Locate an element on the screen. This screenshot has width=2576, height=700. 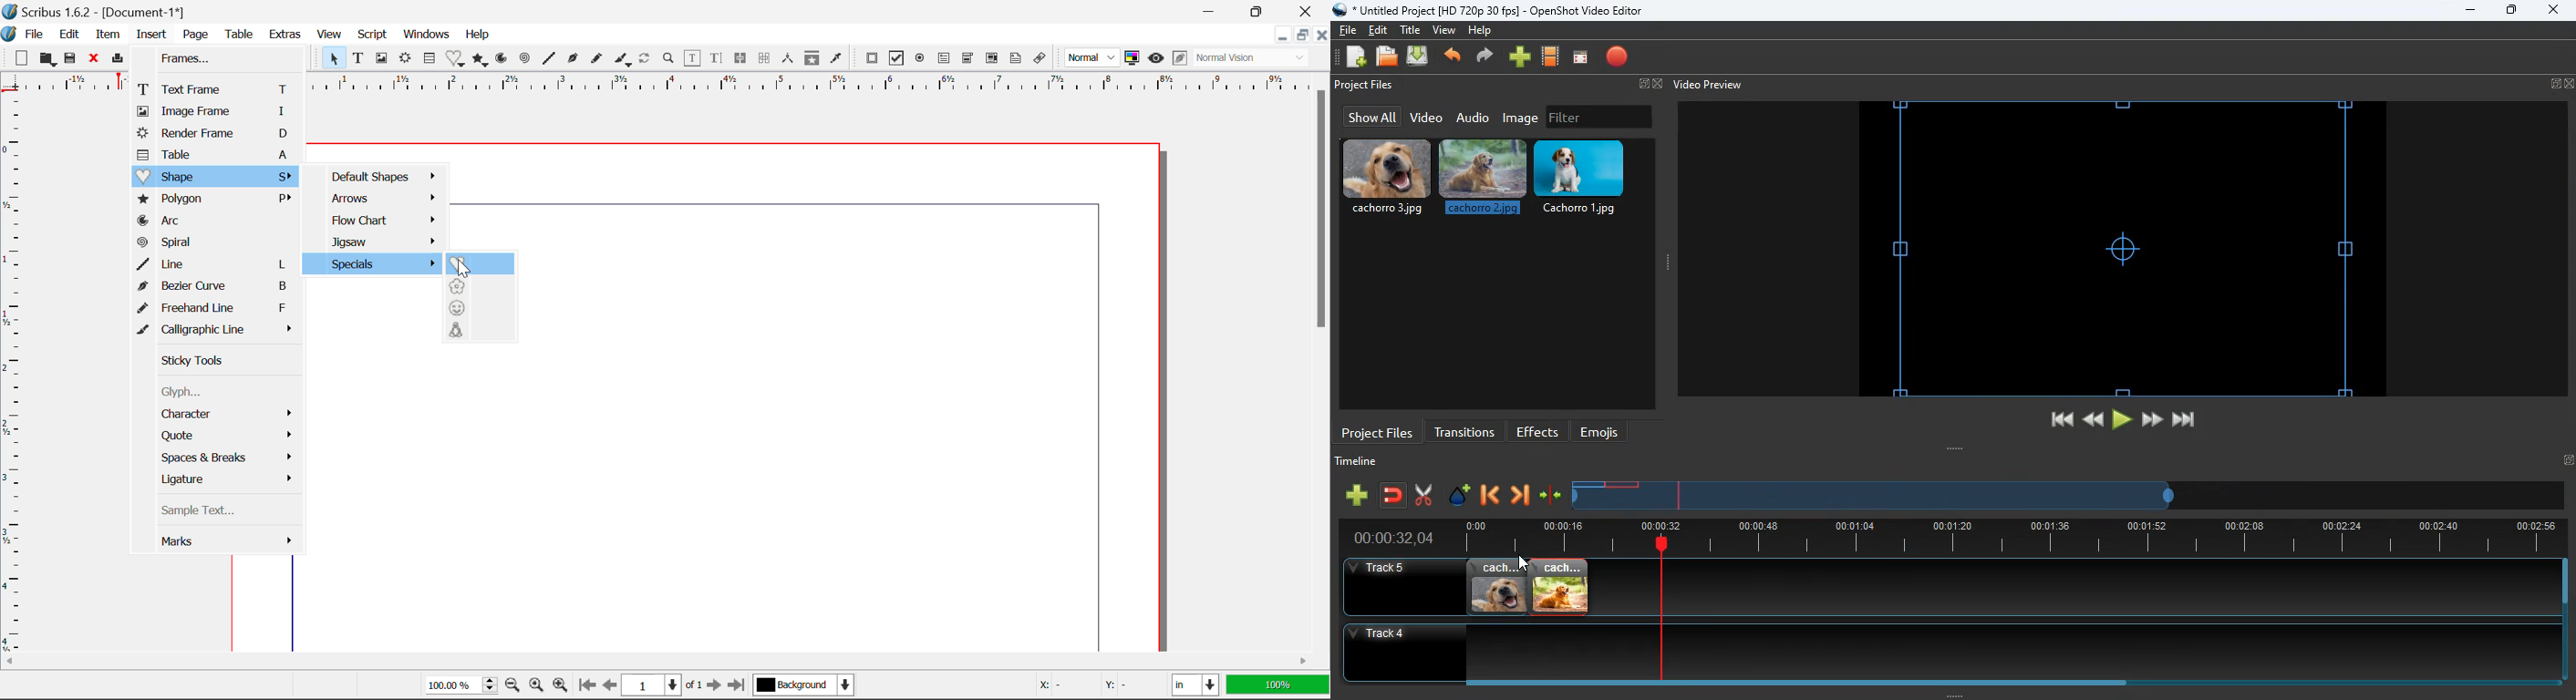
cut is located at coordinates (1423, 495).